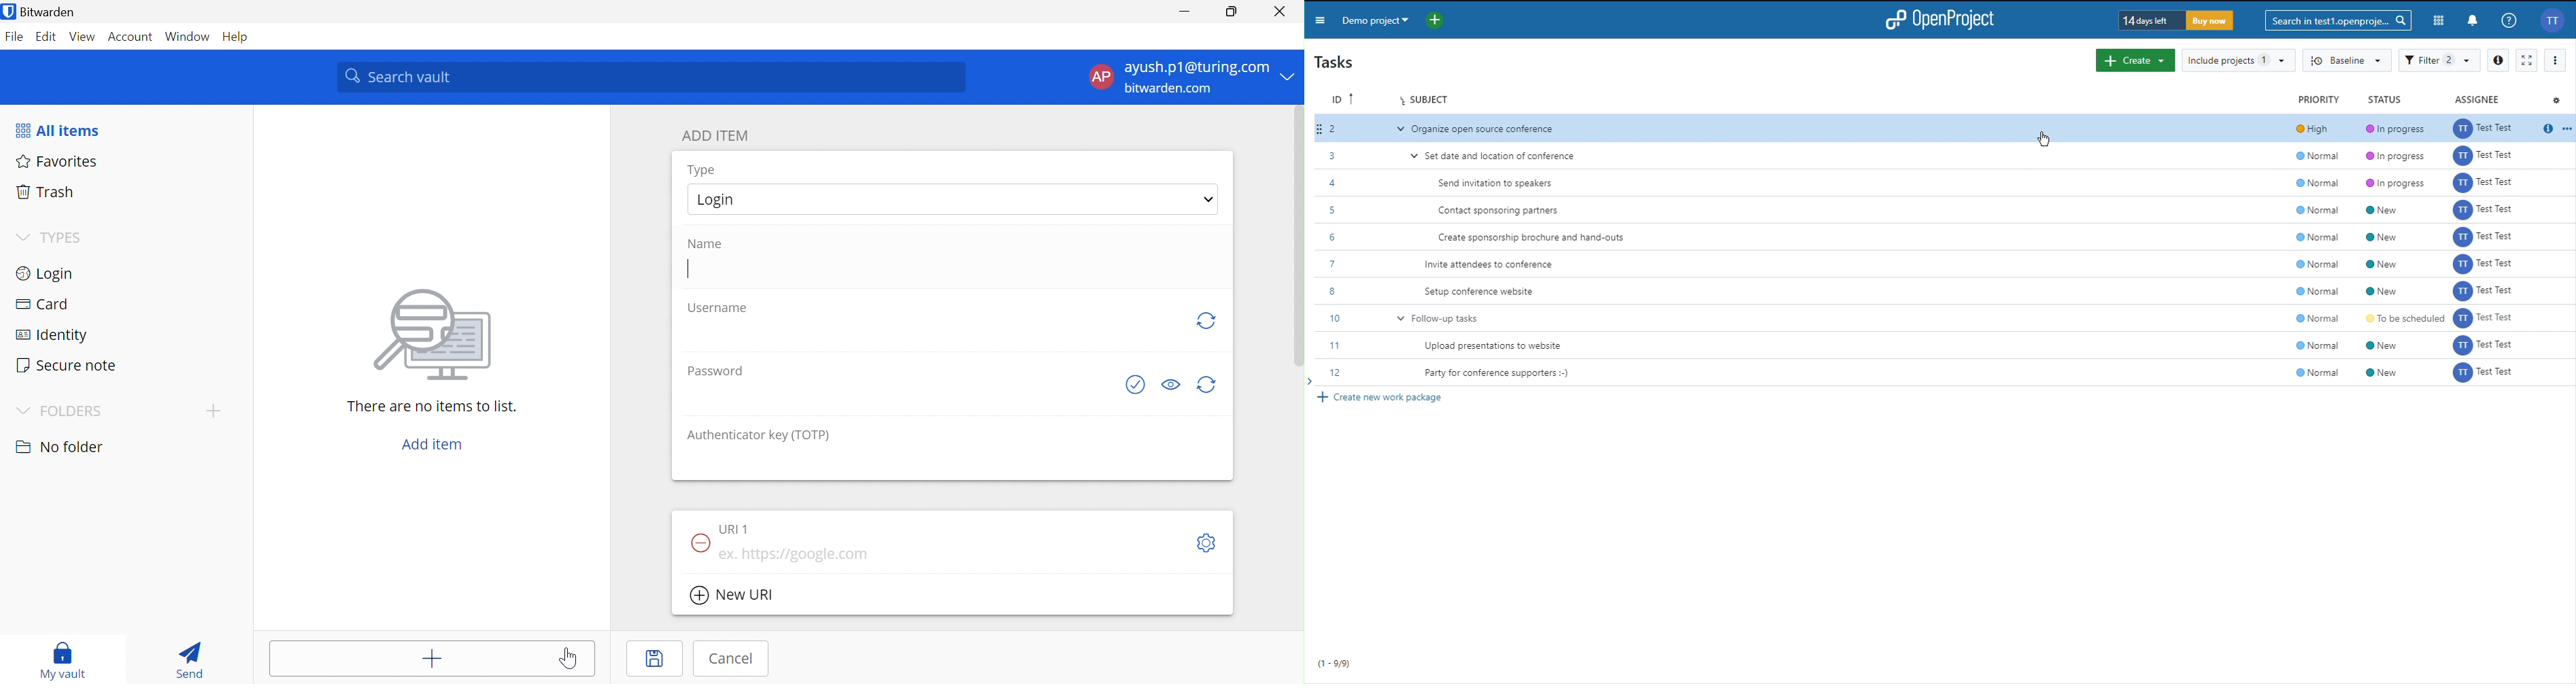  Describe the element at coordinates (67, 365) in the screenshot. I see `Secure note` at that location.